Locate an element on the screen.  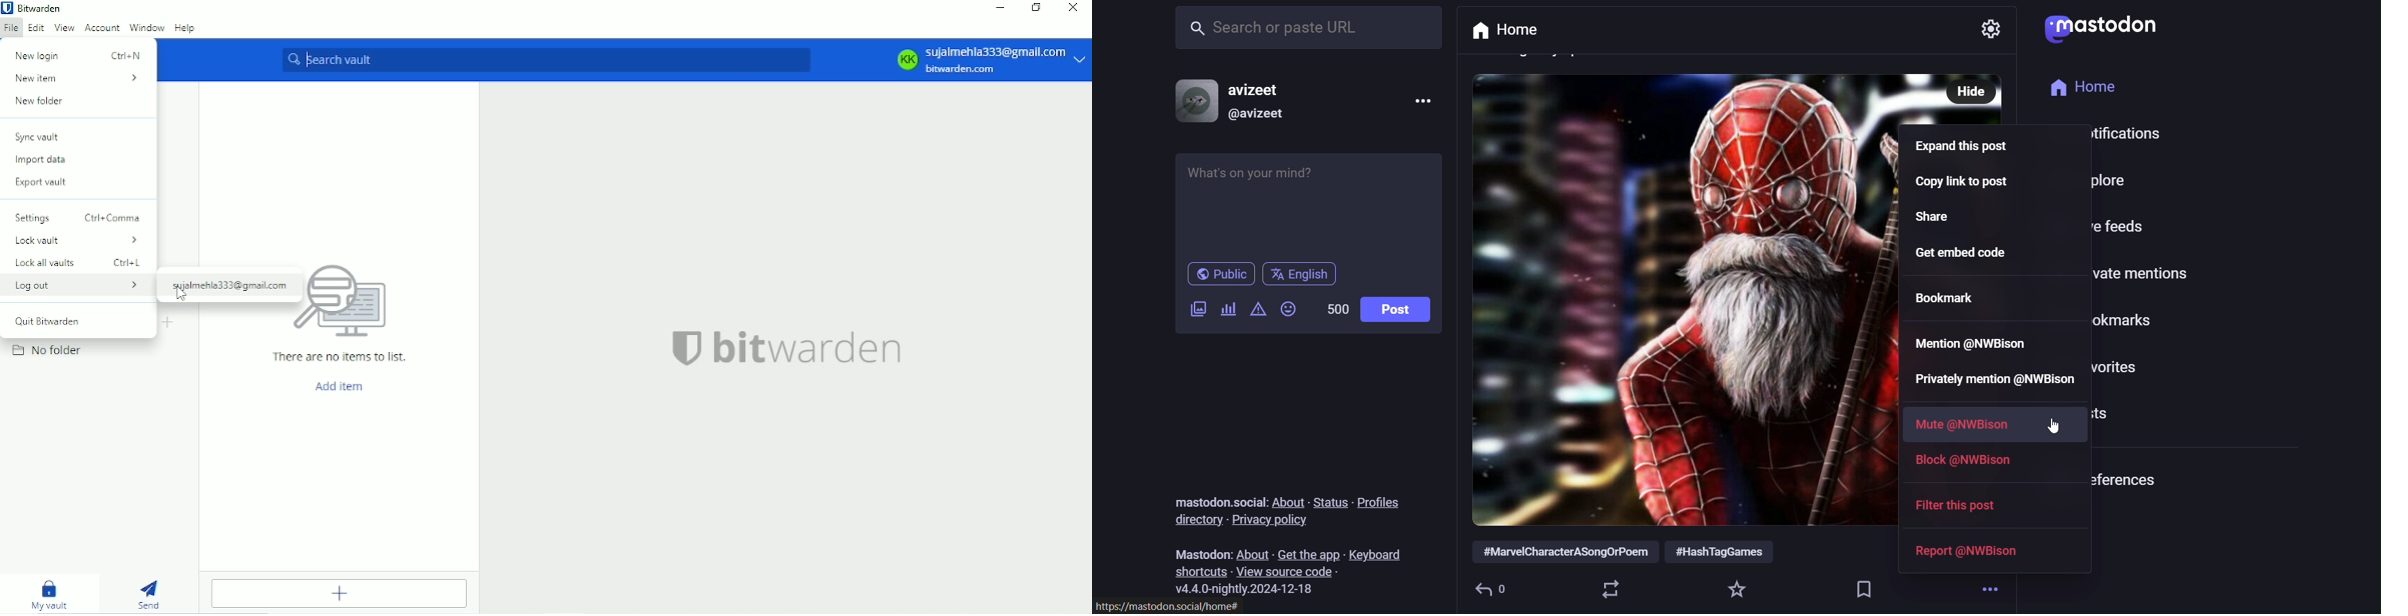
bitwarden is located at coordinates (810, 348).